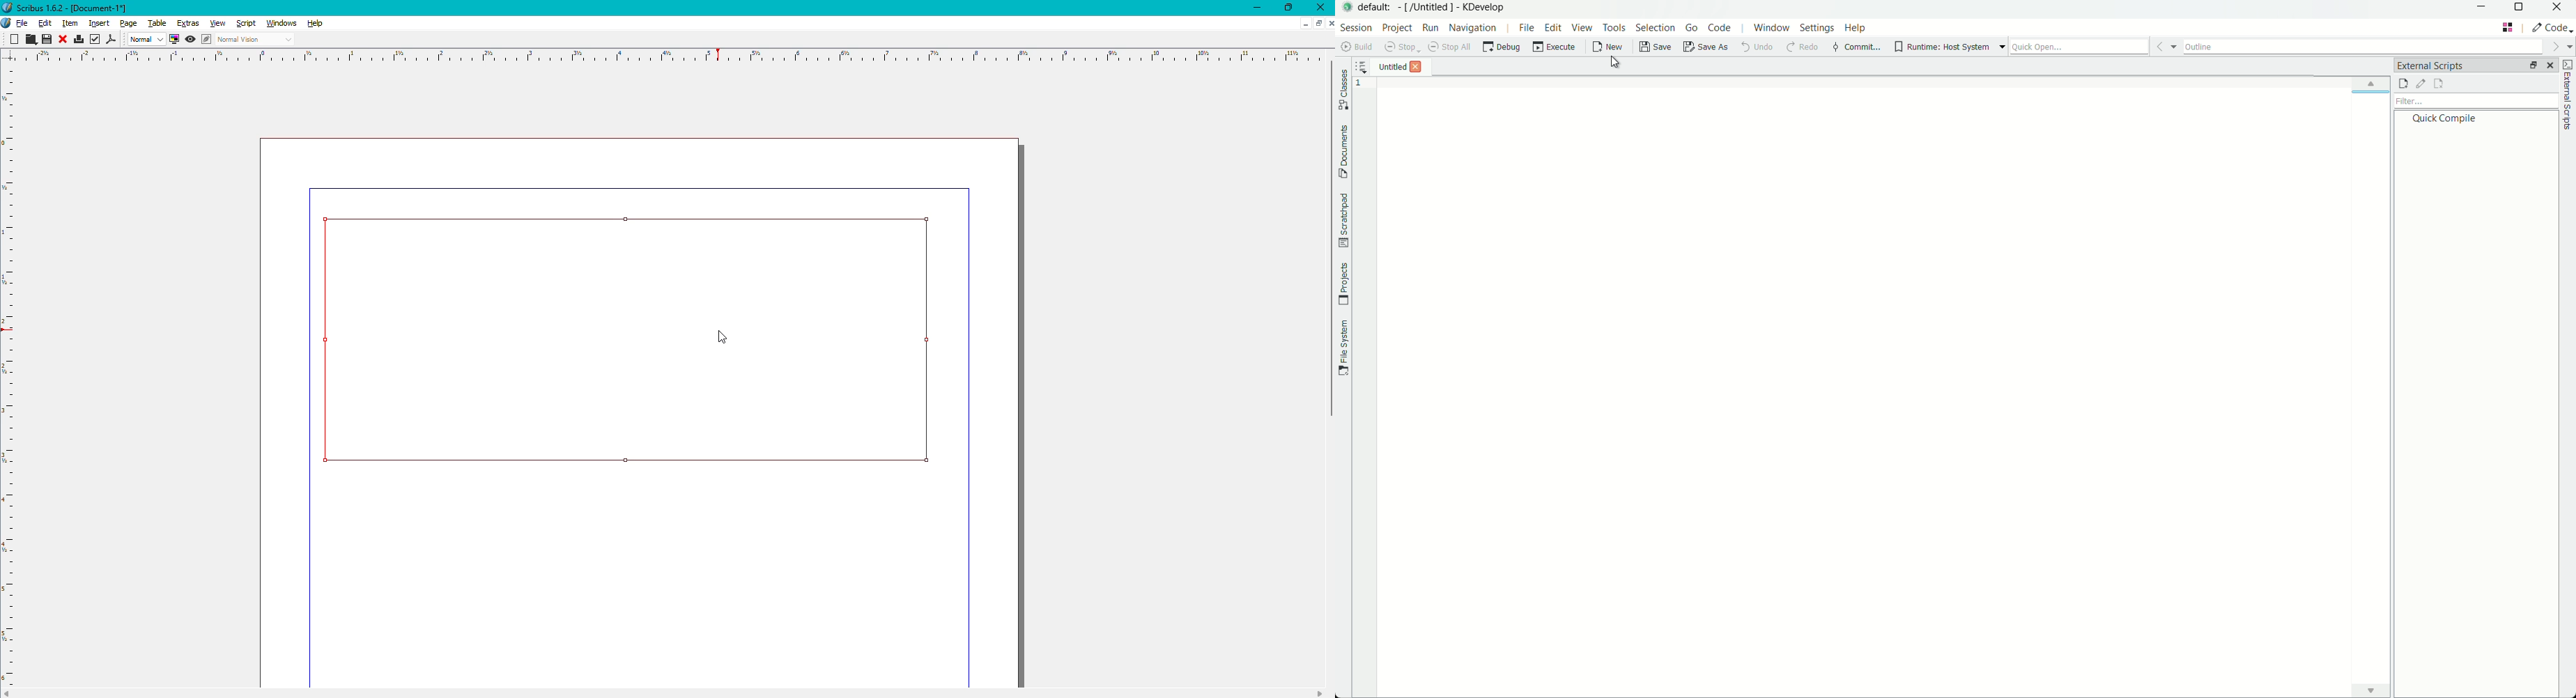 The height and width of the screenshot is (700, 2576). Describe the element at coordinates (1362, 86) in the screenshot. I see `1` at that location.